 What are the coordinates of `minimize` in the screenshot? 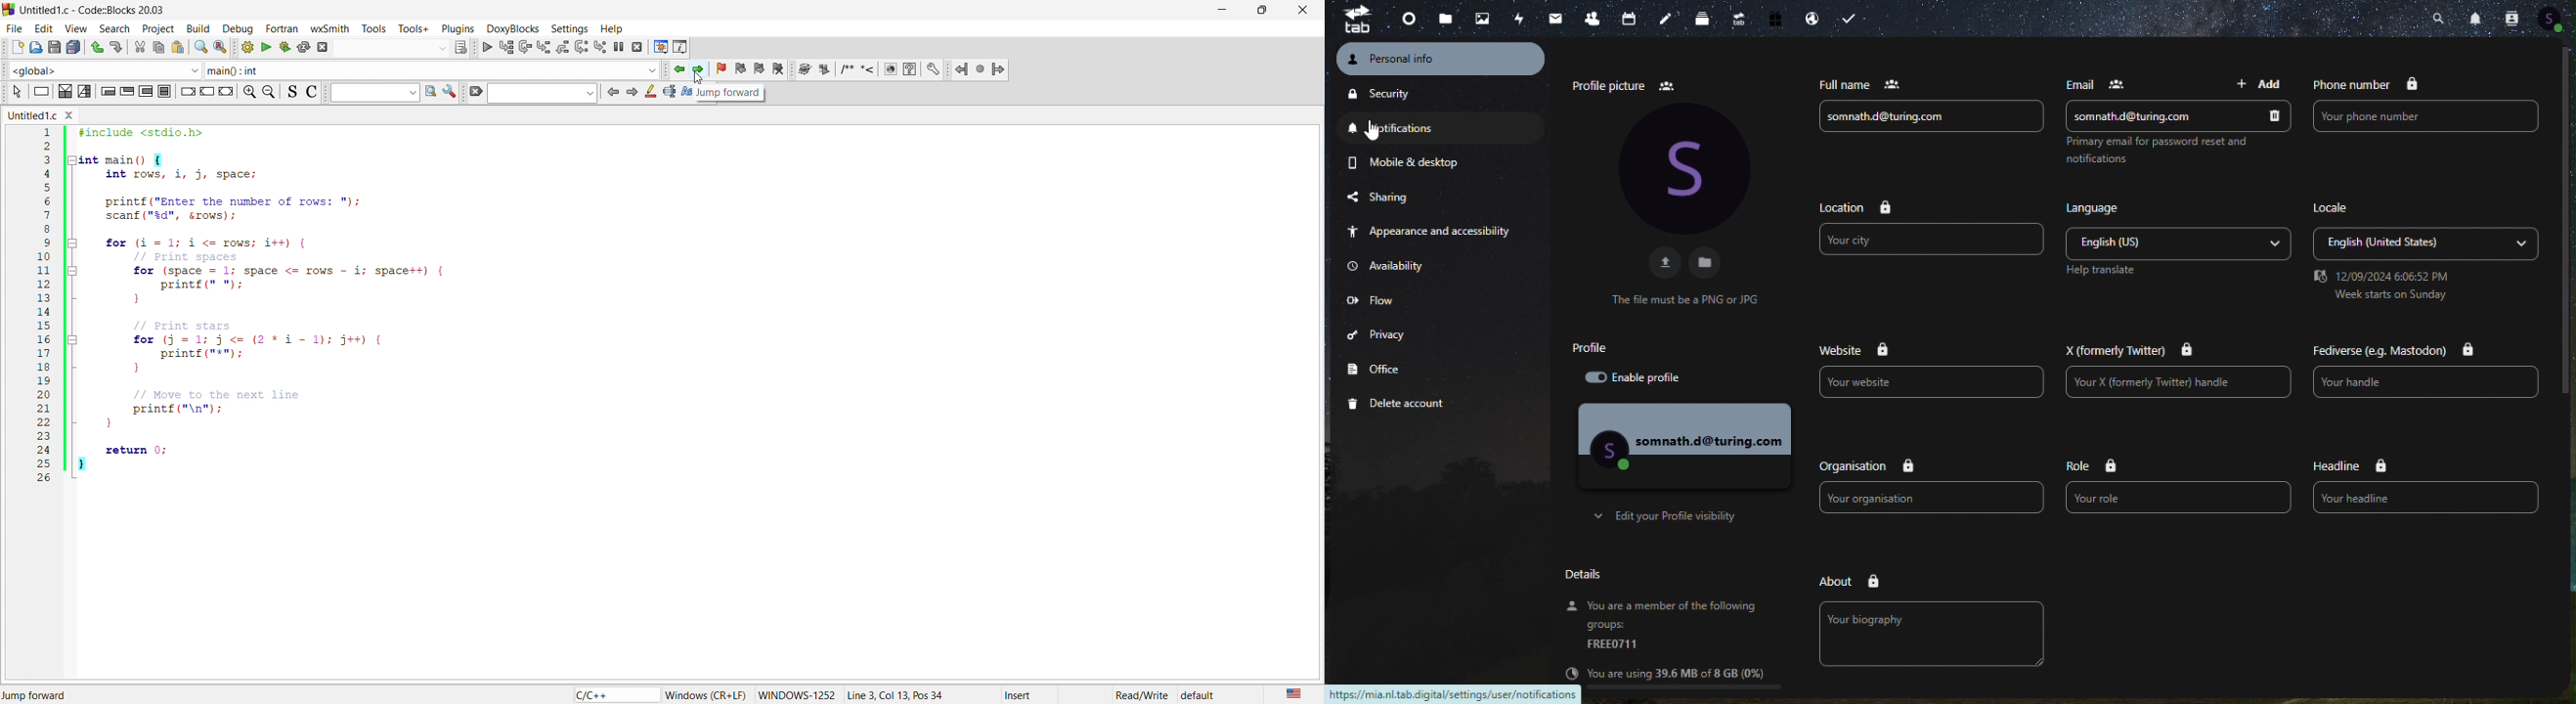 It's located at (1224, 10).